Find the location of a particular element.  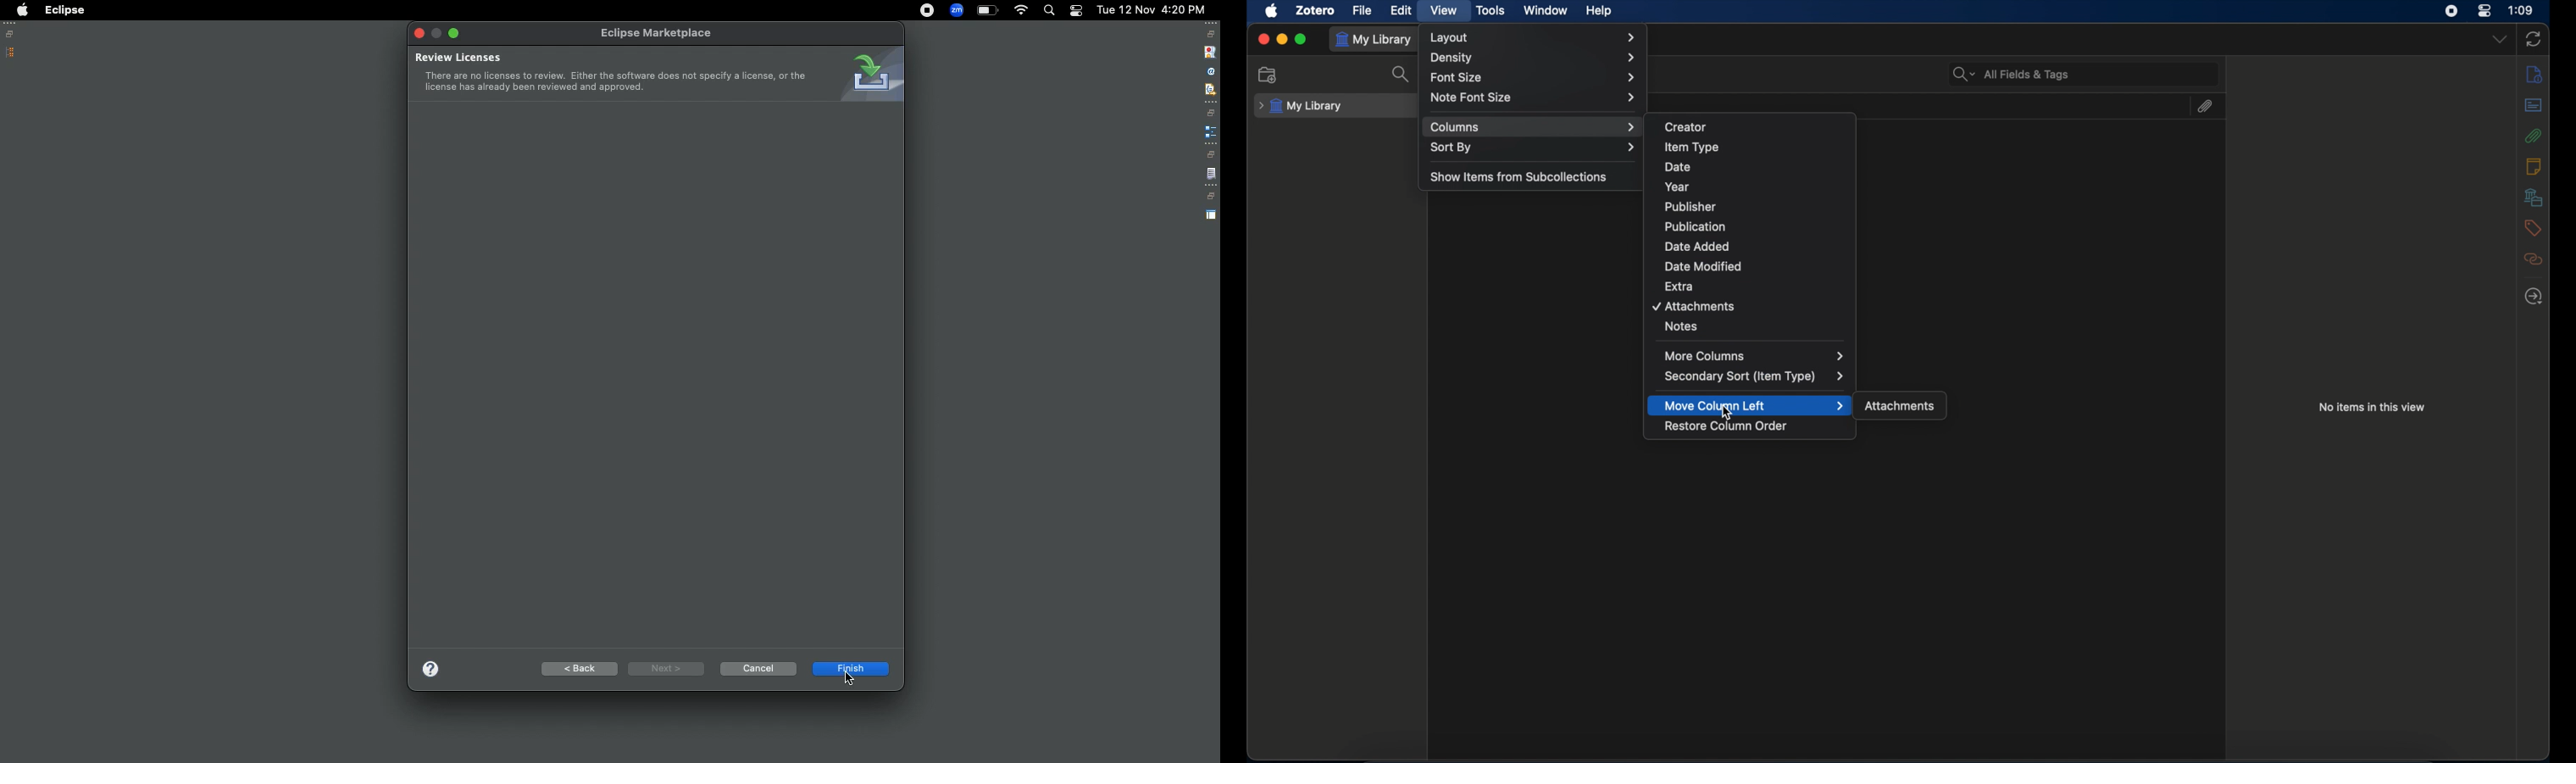

notes is located at coordinates (1681, 326).